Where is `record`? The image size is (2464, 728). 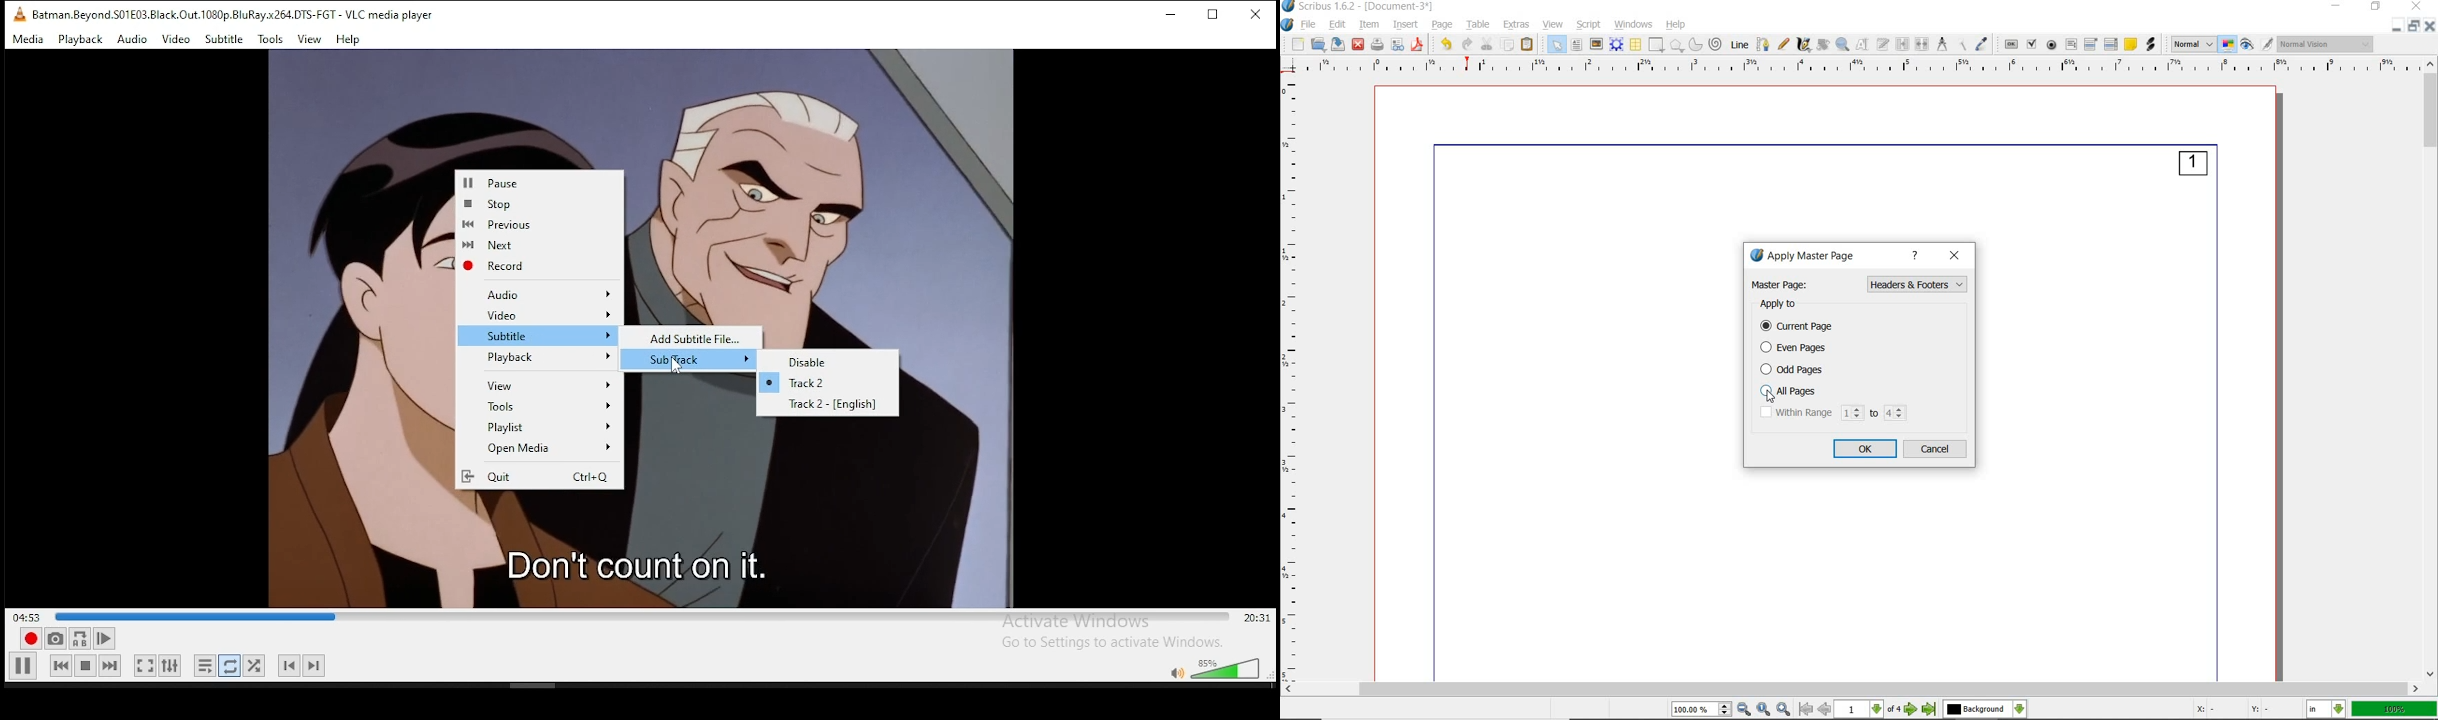 record is located at coordinates (30, 639).